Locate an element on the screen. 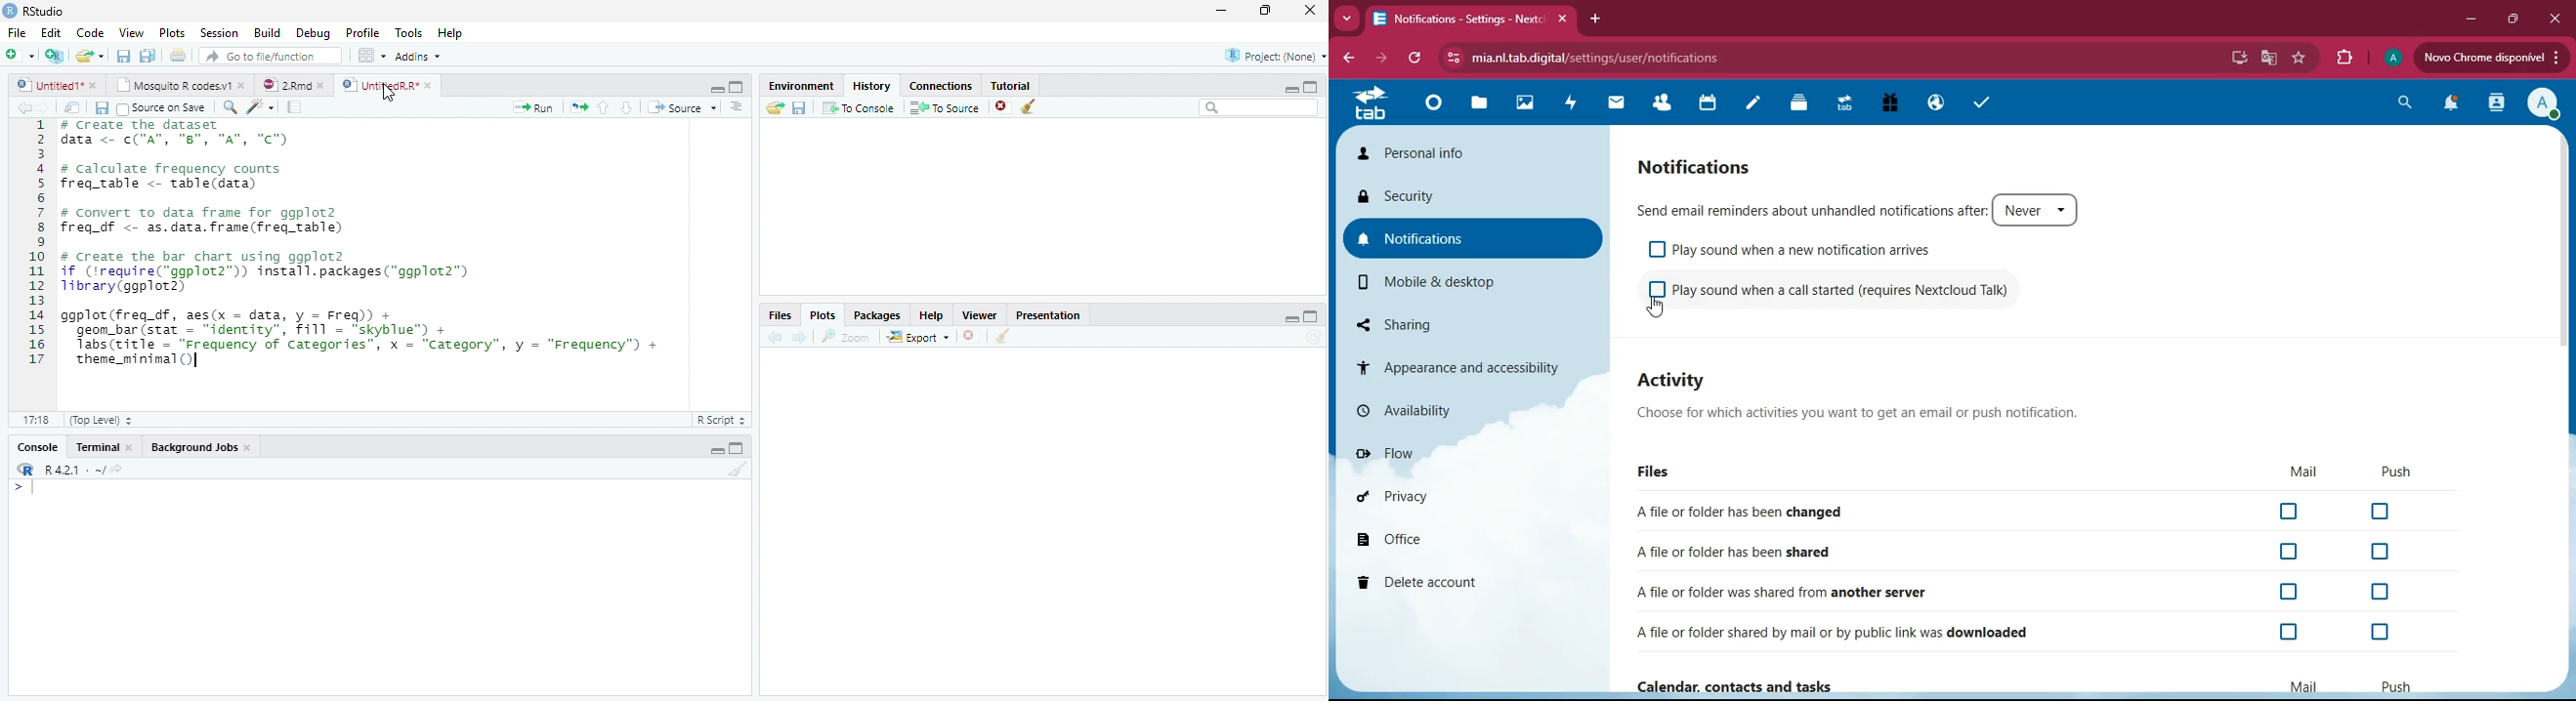  To source is located at coordinates (947, 107).